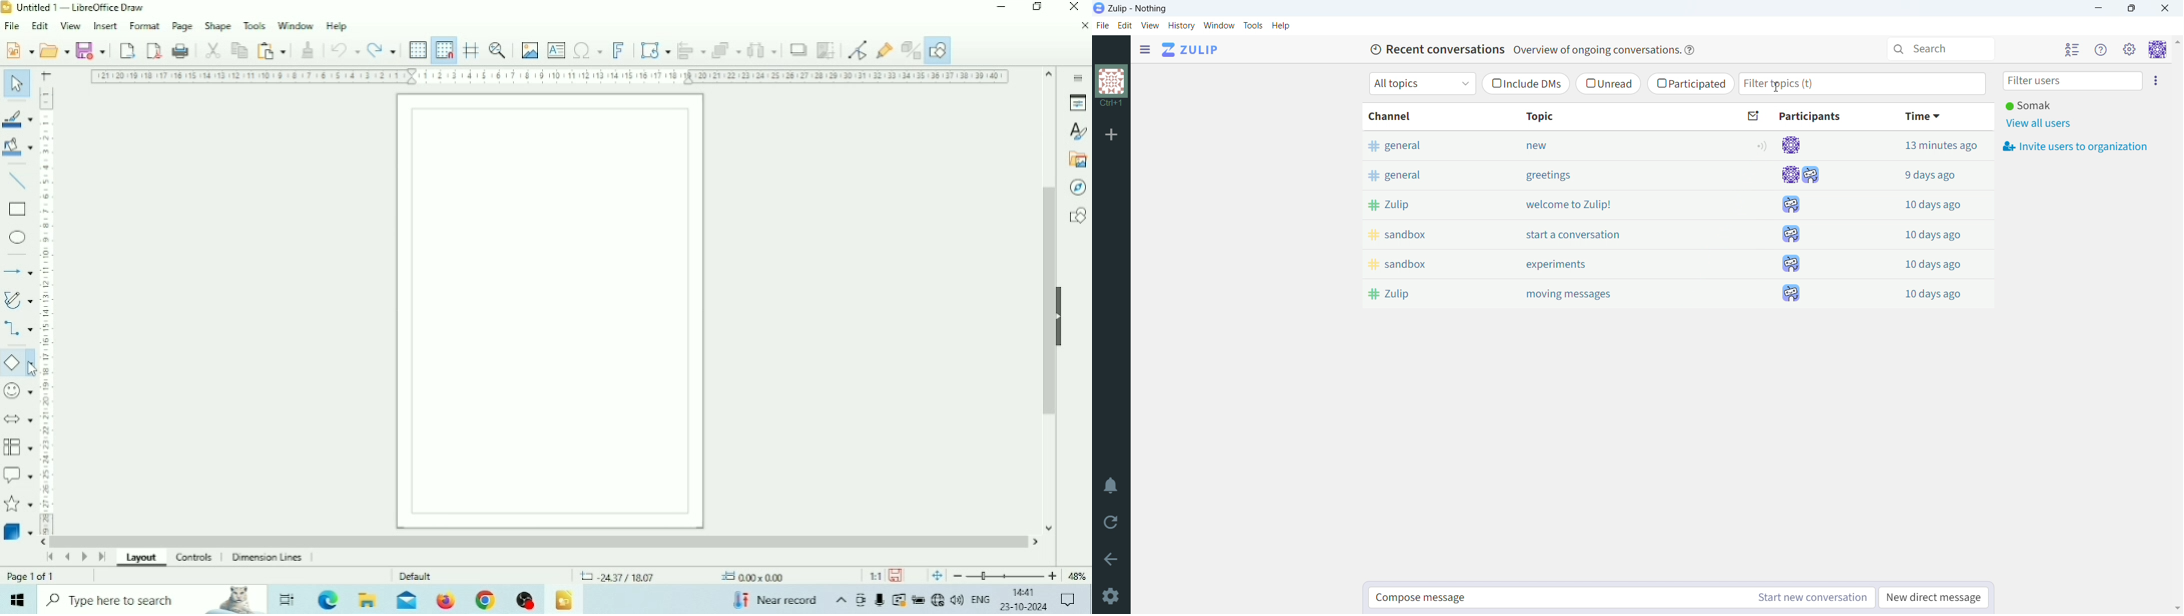  What do you see at coordinates (102, 557) in the screenshot?
I see `Scroll to last page` at bounding box center [102, 557].